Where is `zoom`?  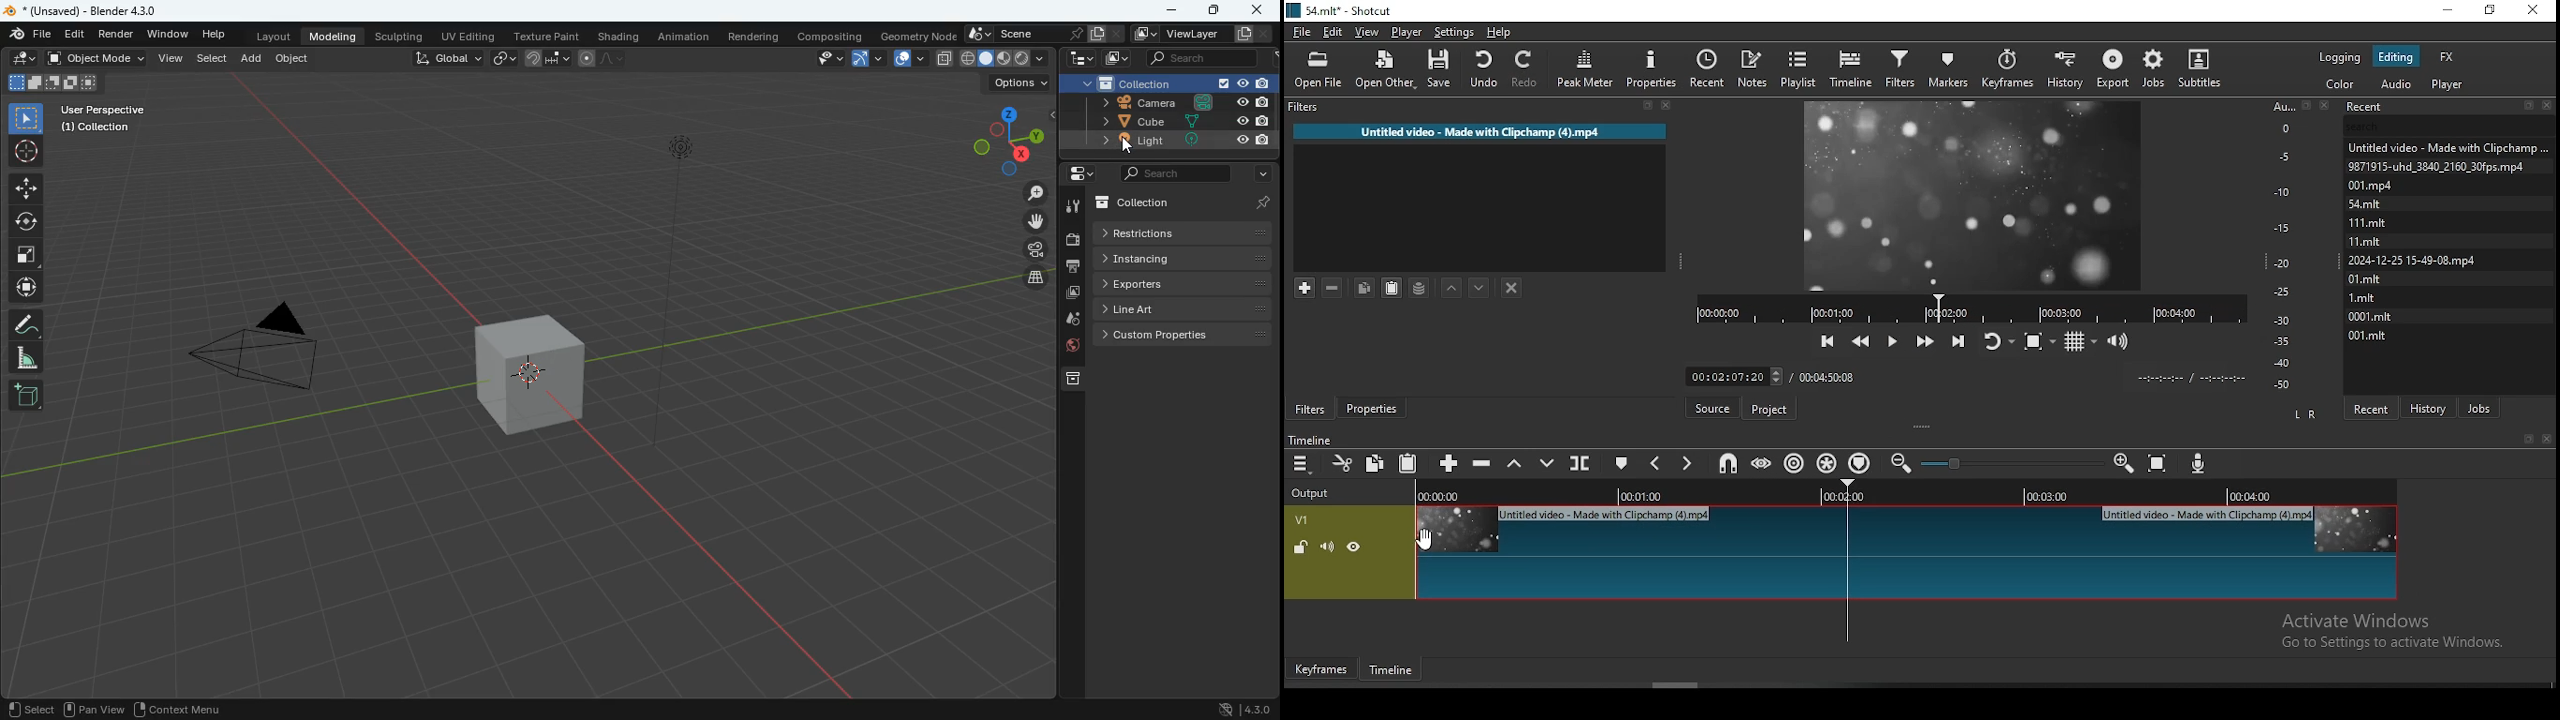 zoom is located at coordinates (1036, 192).